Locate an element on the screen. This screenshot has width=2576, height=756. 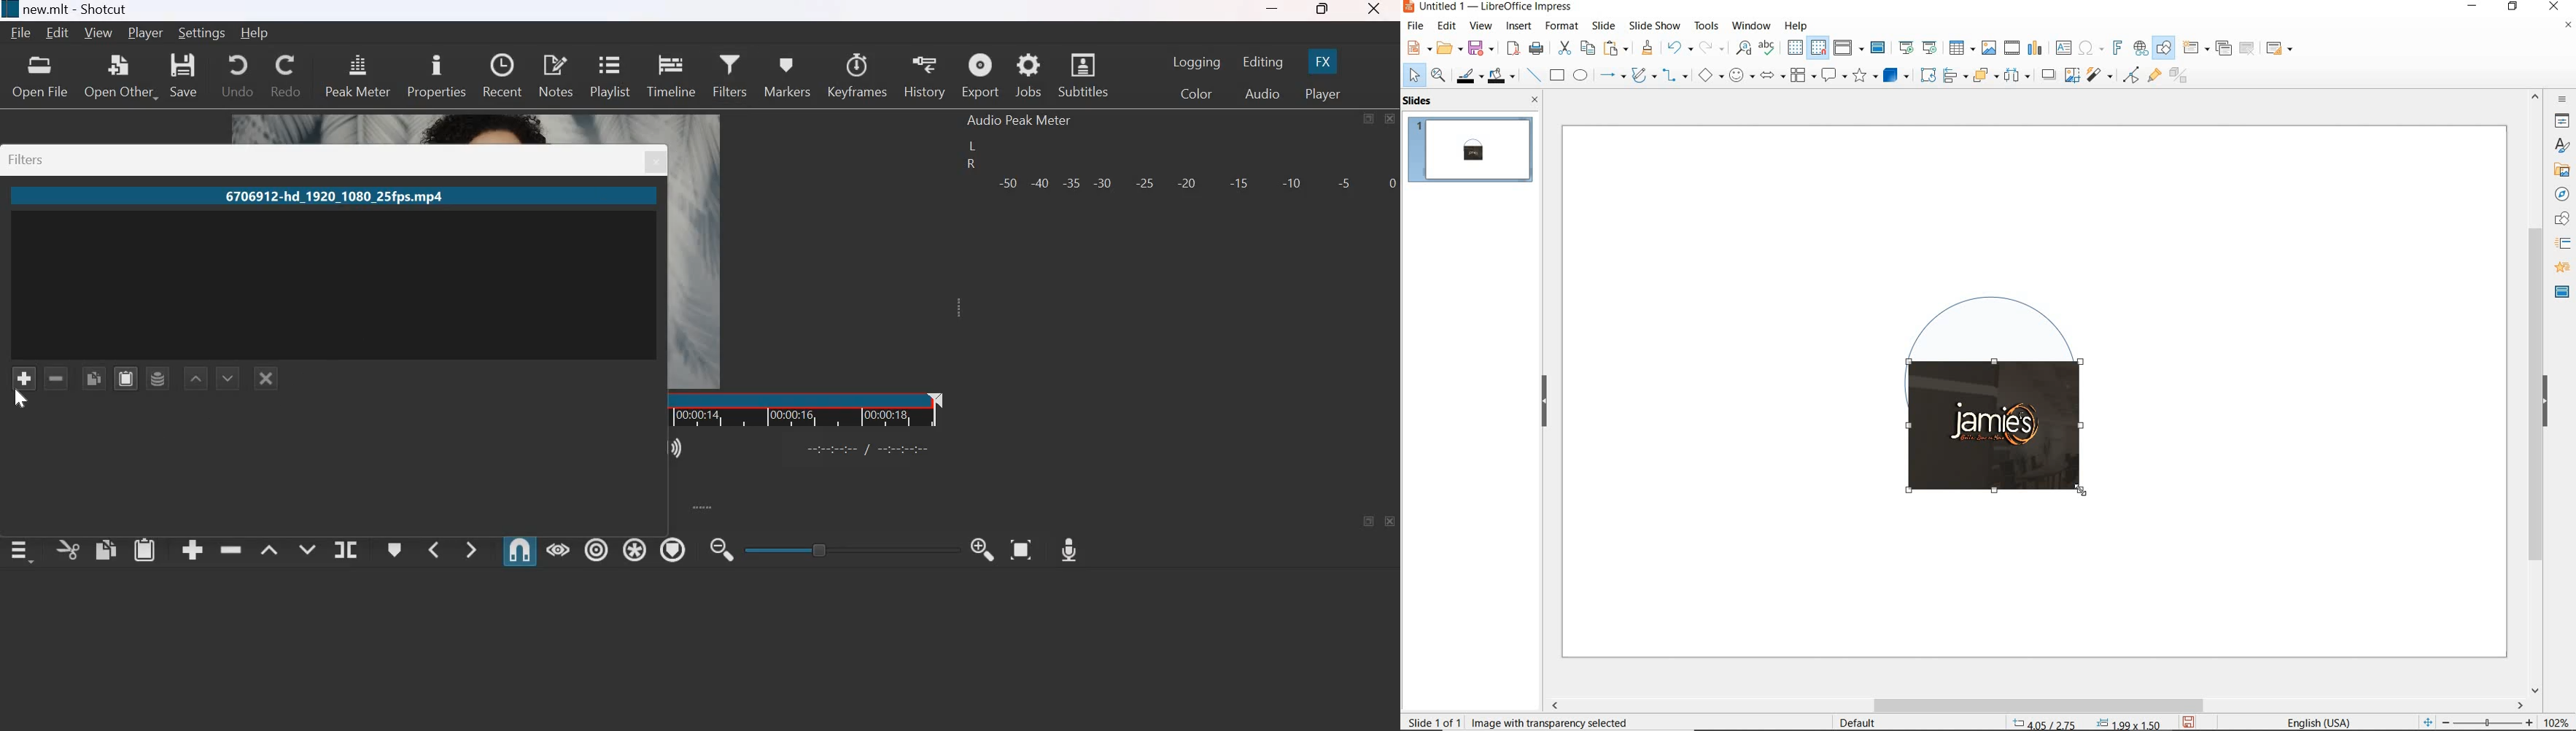
connectors is located at coordinates (1675, 77).